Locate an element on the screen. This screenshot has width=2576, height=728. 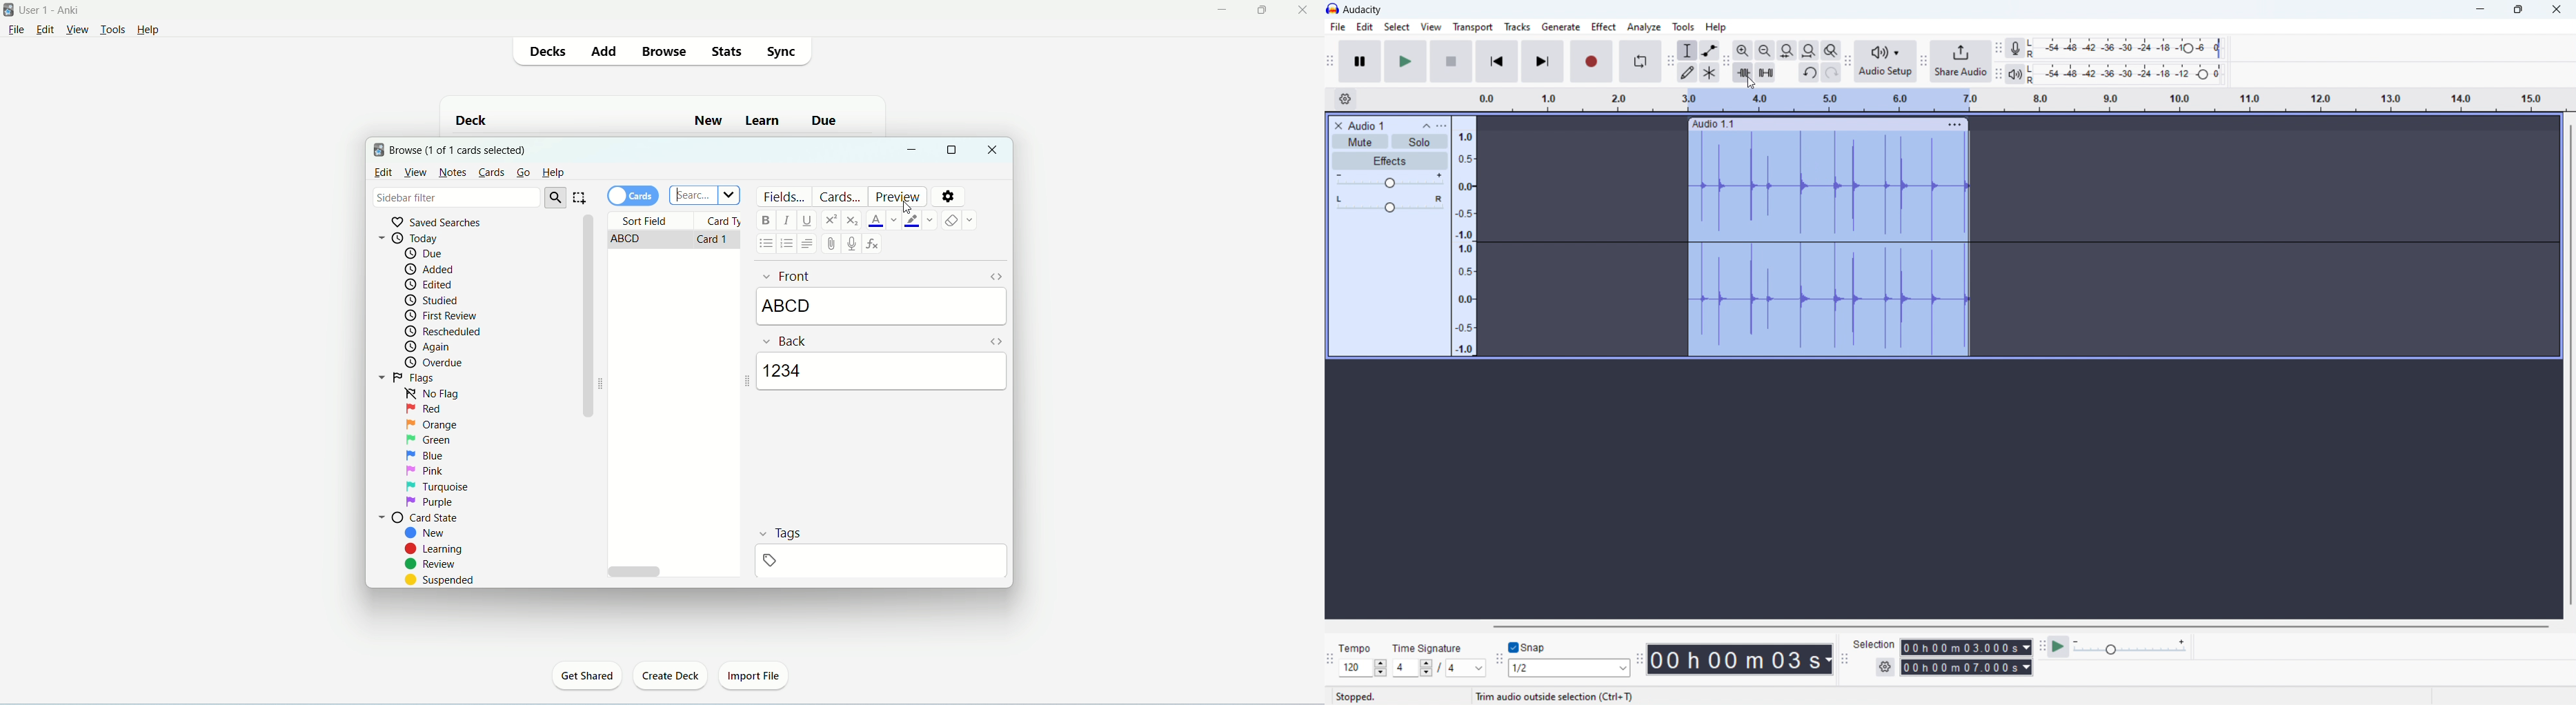
turquoise is located at coordinates (438, 486).